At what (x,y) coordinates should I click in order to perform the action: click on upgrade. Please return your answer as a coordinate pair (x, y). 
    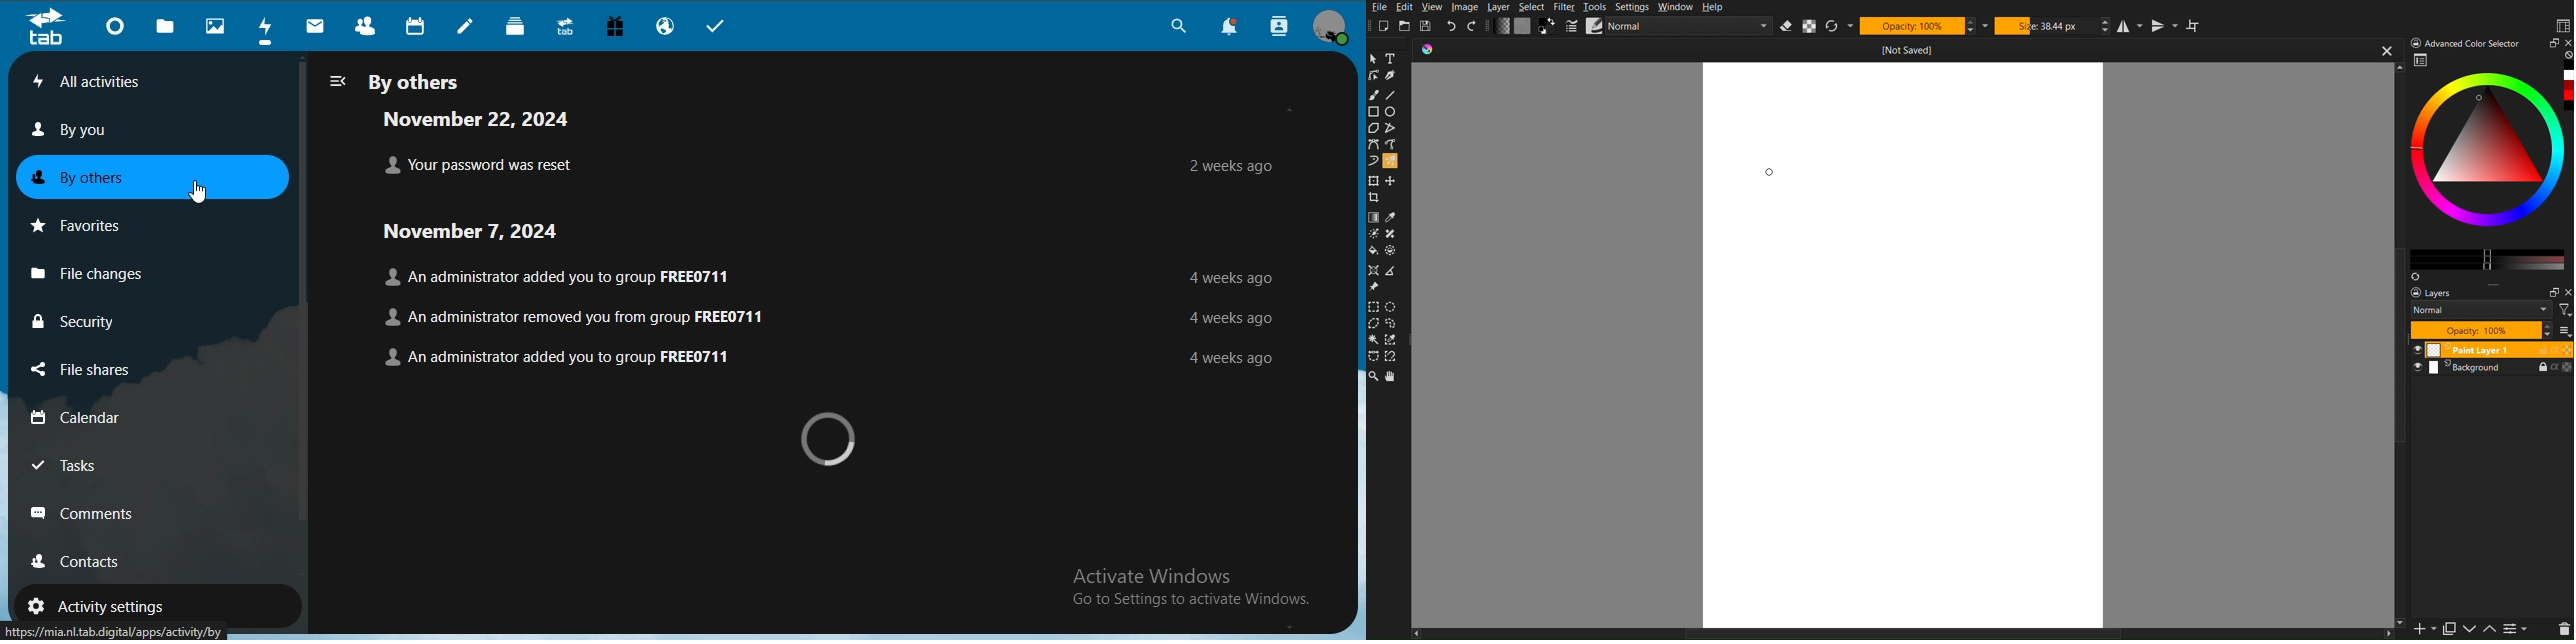
    Looking at the image, I should click on (564, 25).